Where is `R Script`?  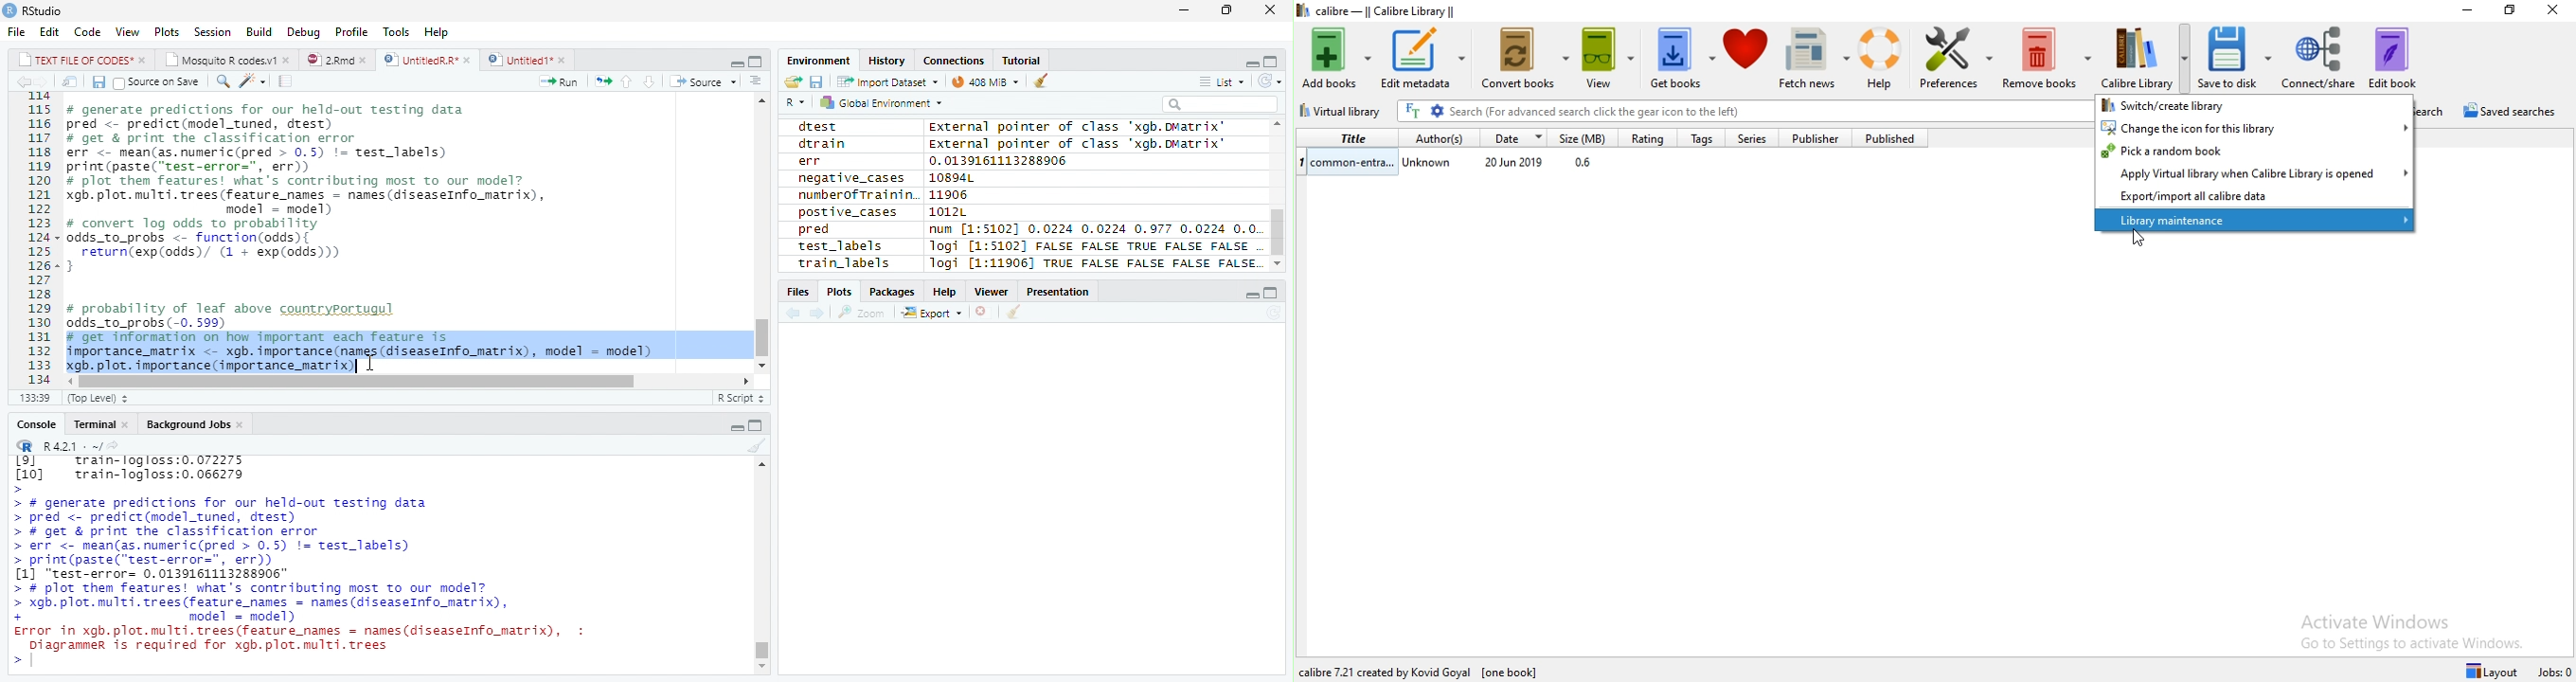 R Script is located at coordinates (742, 396).